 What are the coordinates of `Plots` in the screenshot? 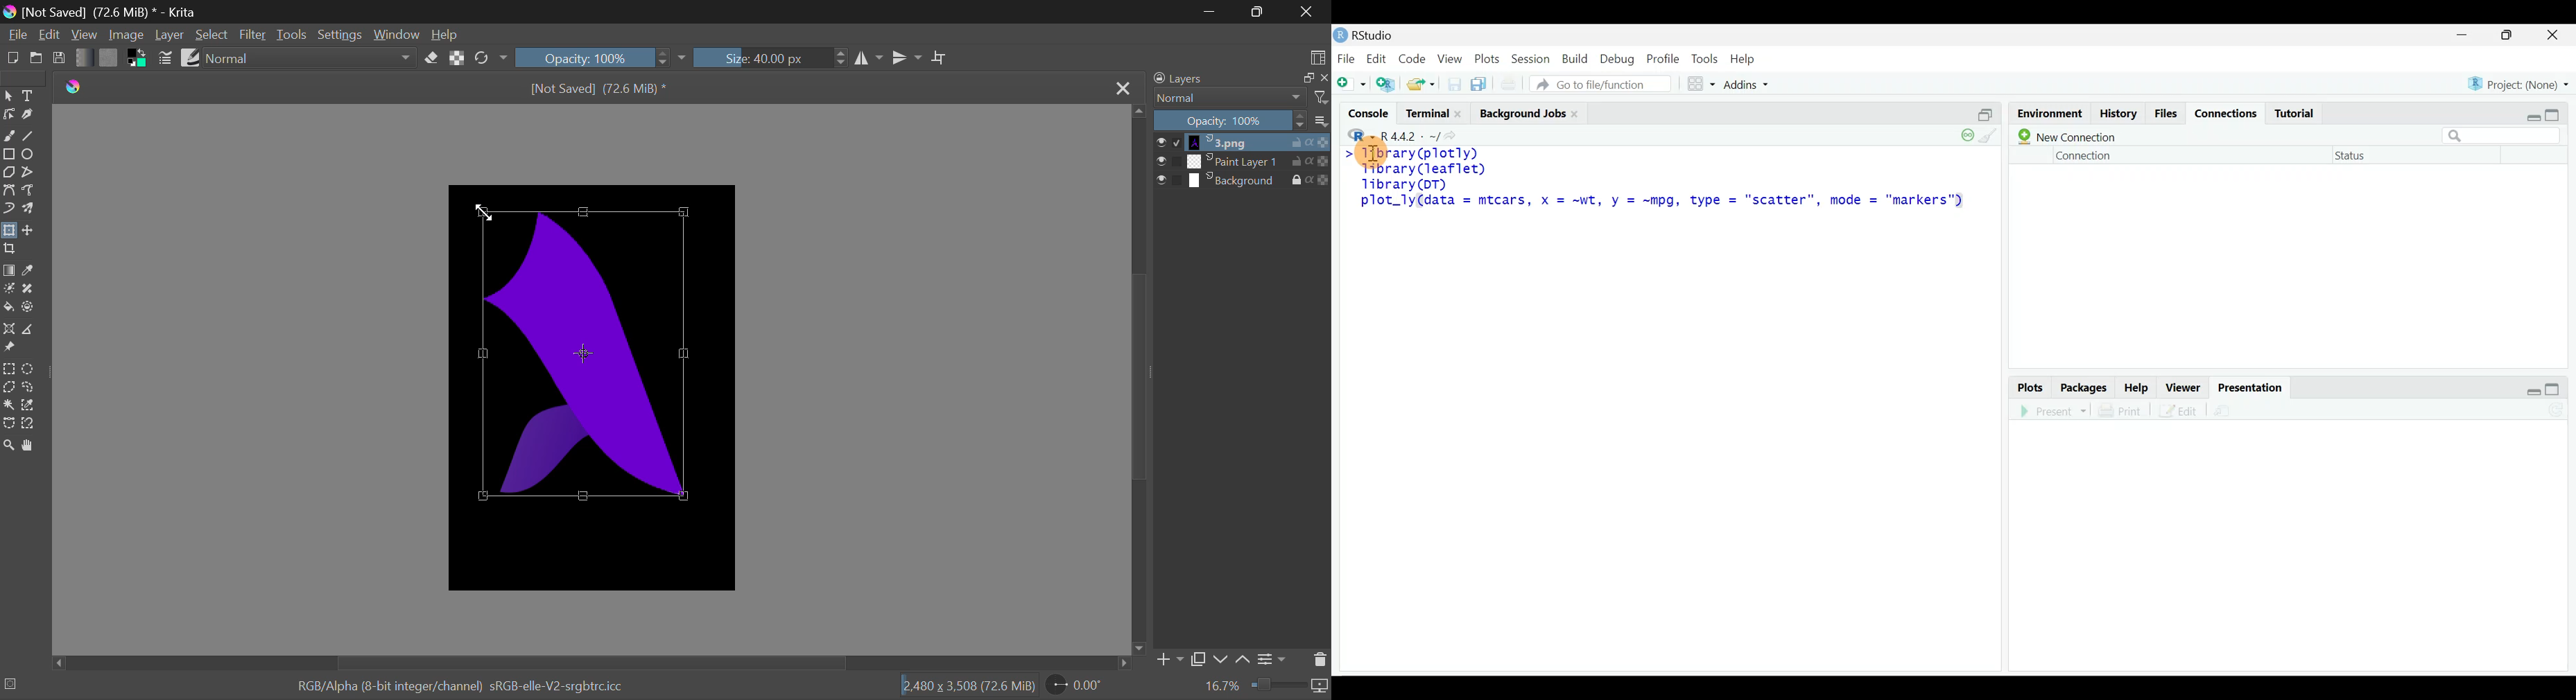 It's located at (1487, 56).